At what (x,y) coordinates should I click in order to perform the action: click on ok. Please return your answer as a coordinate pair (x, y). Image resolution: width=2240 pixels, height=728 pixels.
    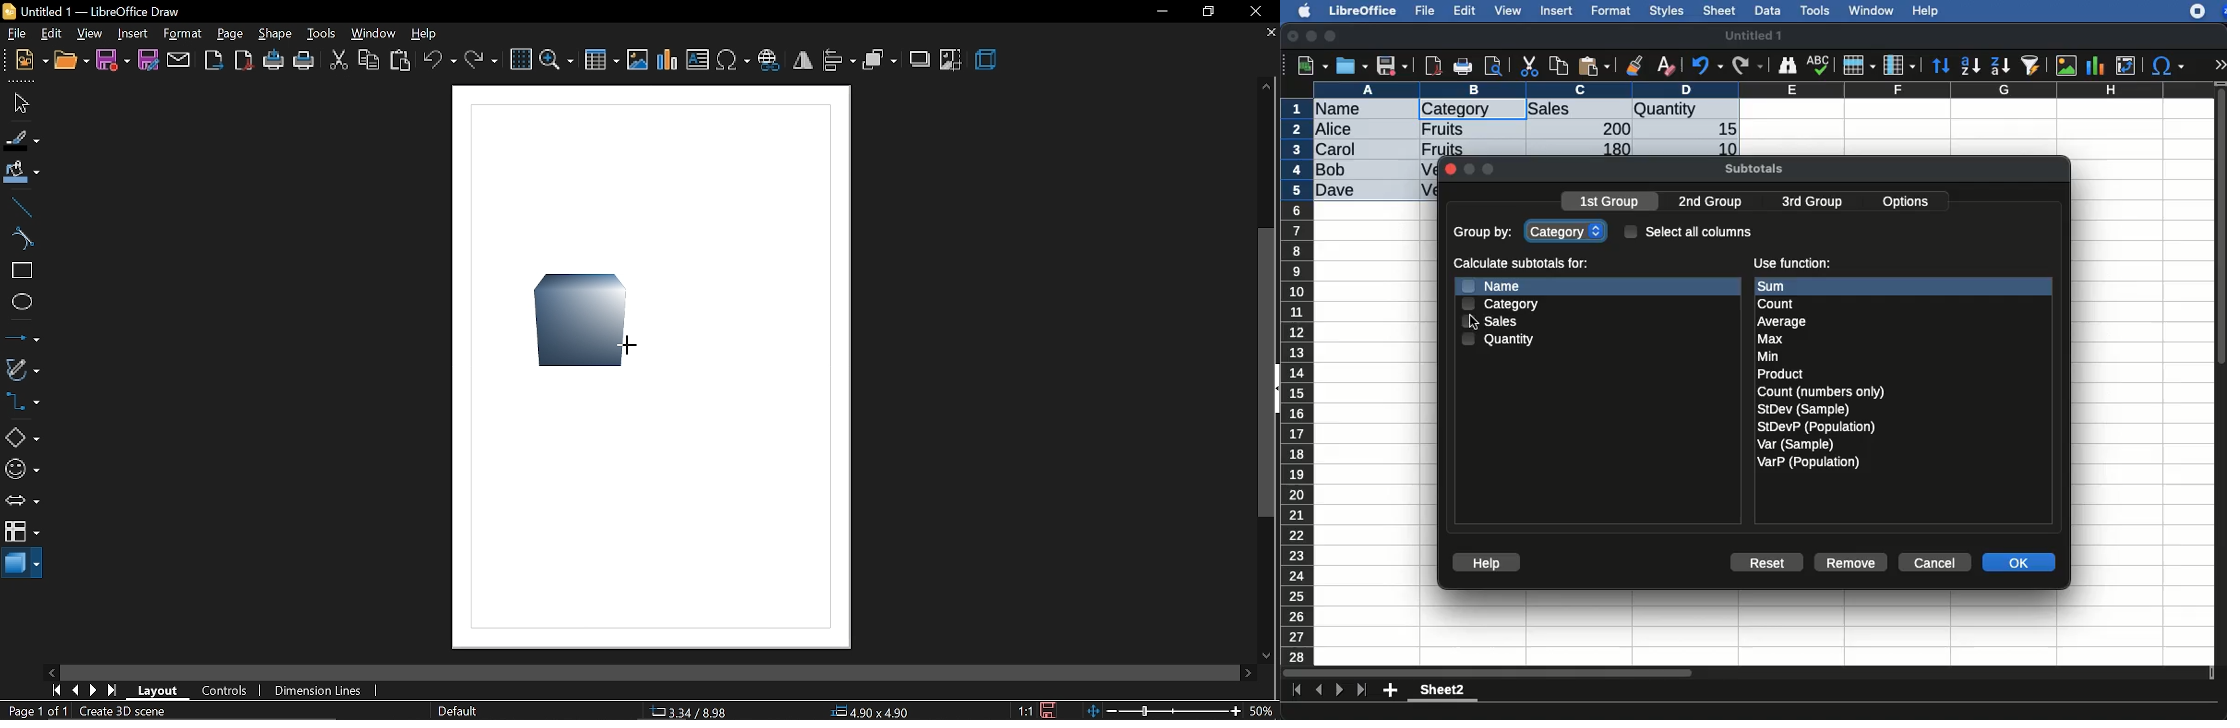
    Looking at the image, I should click on (2021, 564).